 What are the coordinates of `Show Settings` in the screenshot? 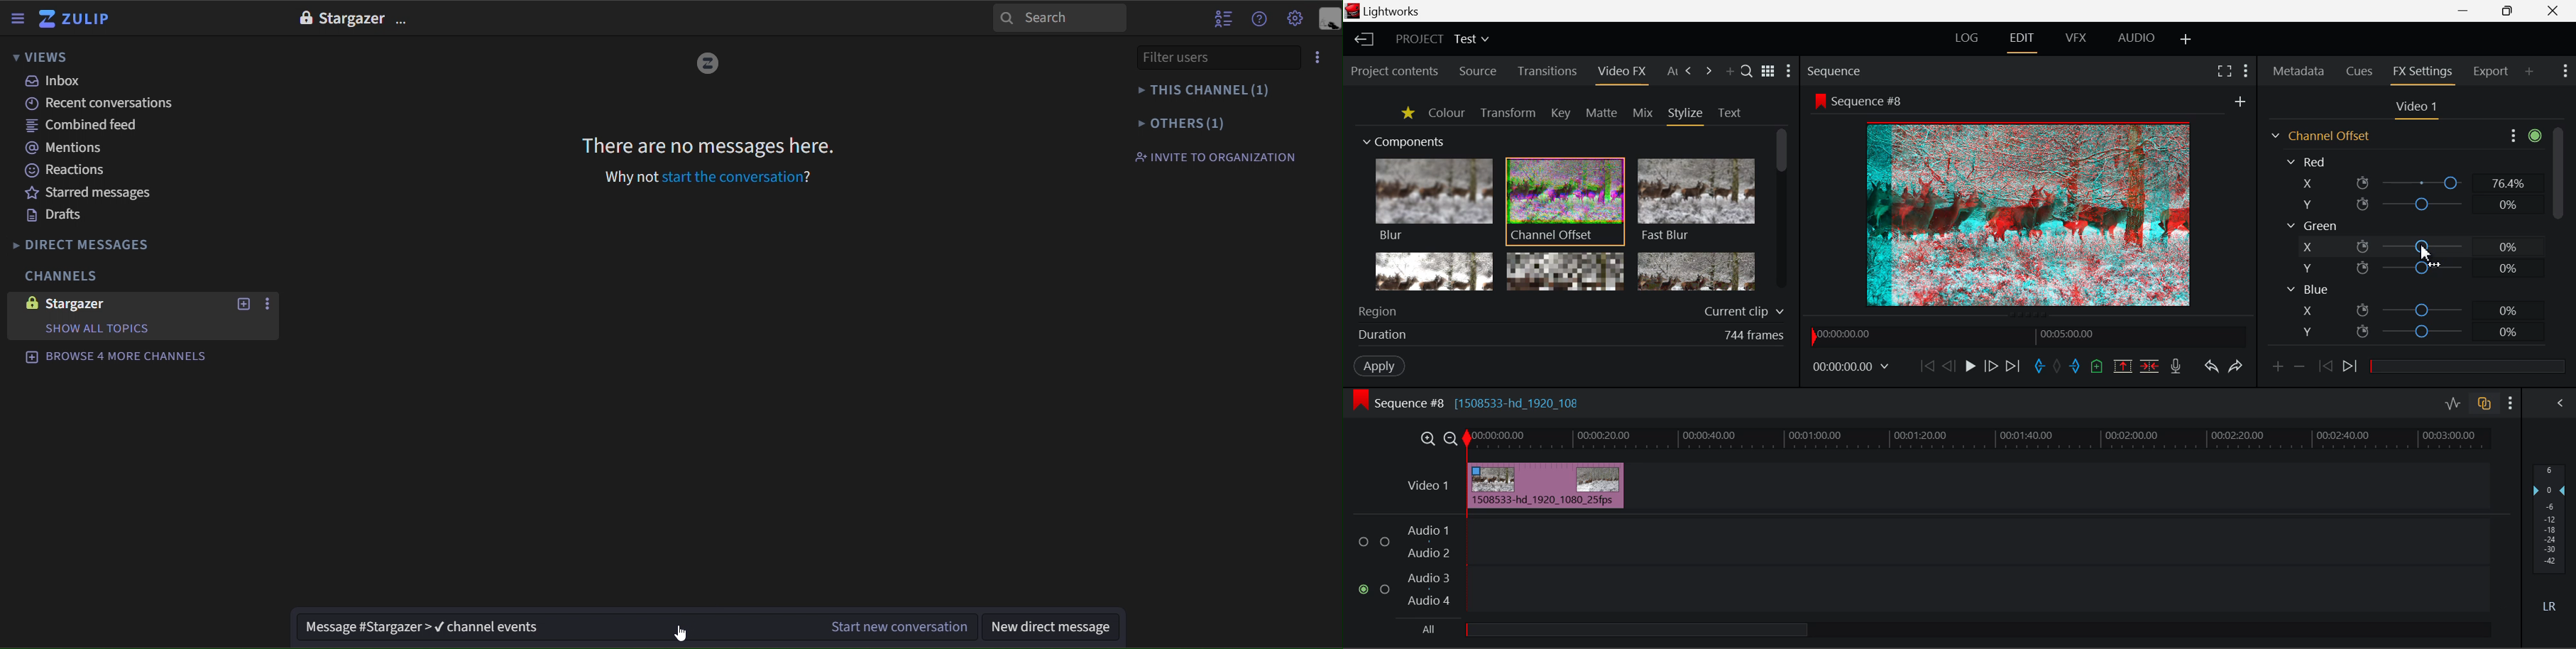 It's located at (2510, 404).